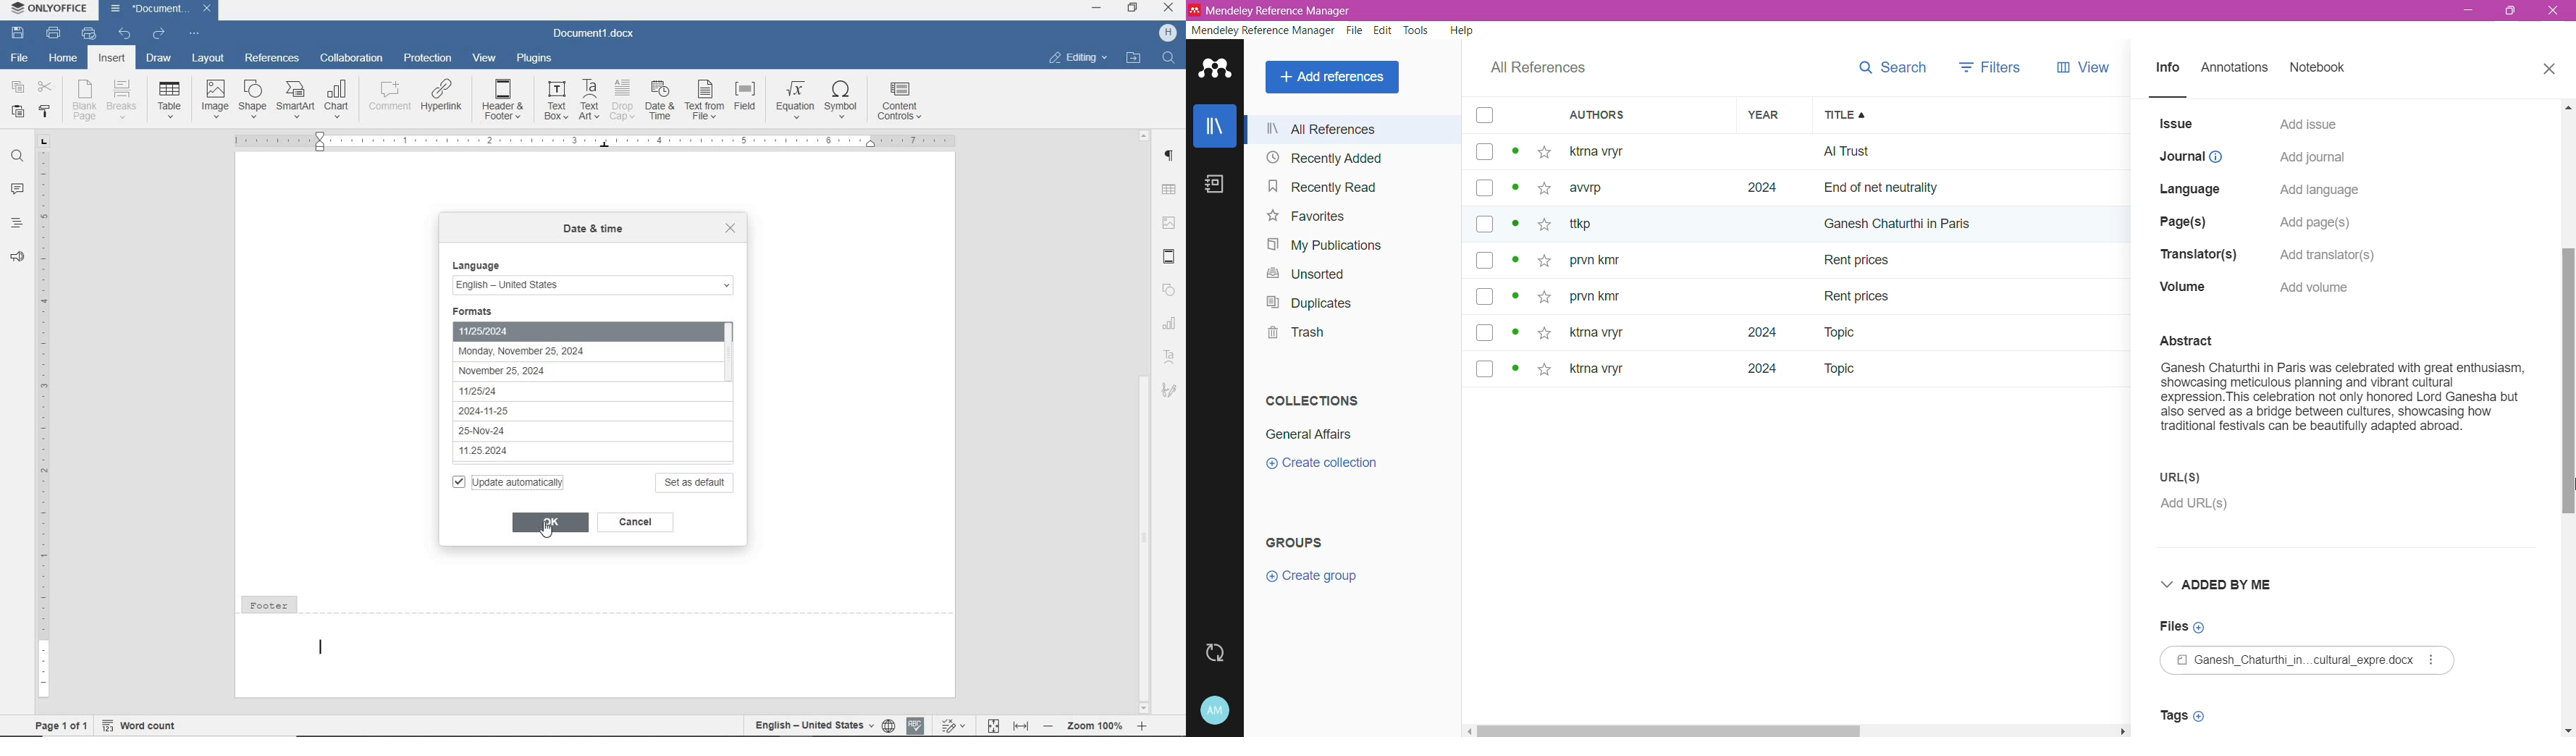  Describe the element at coordinates (215, 98) in the screenshot. I see `image` at that location.